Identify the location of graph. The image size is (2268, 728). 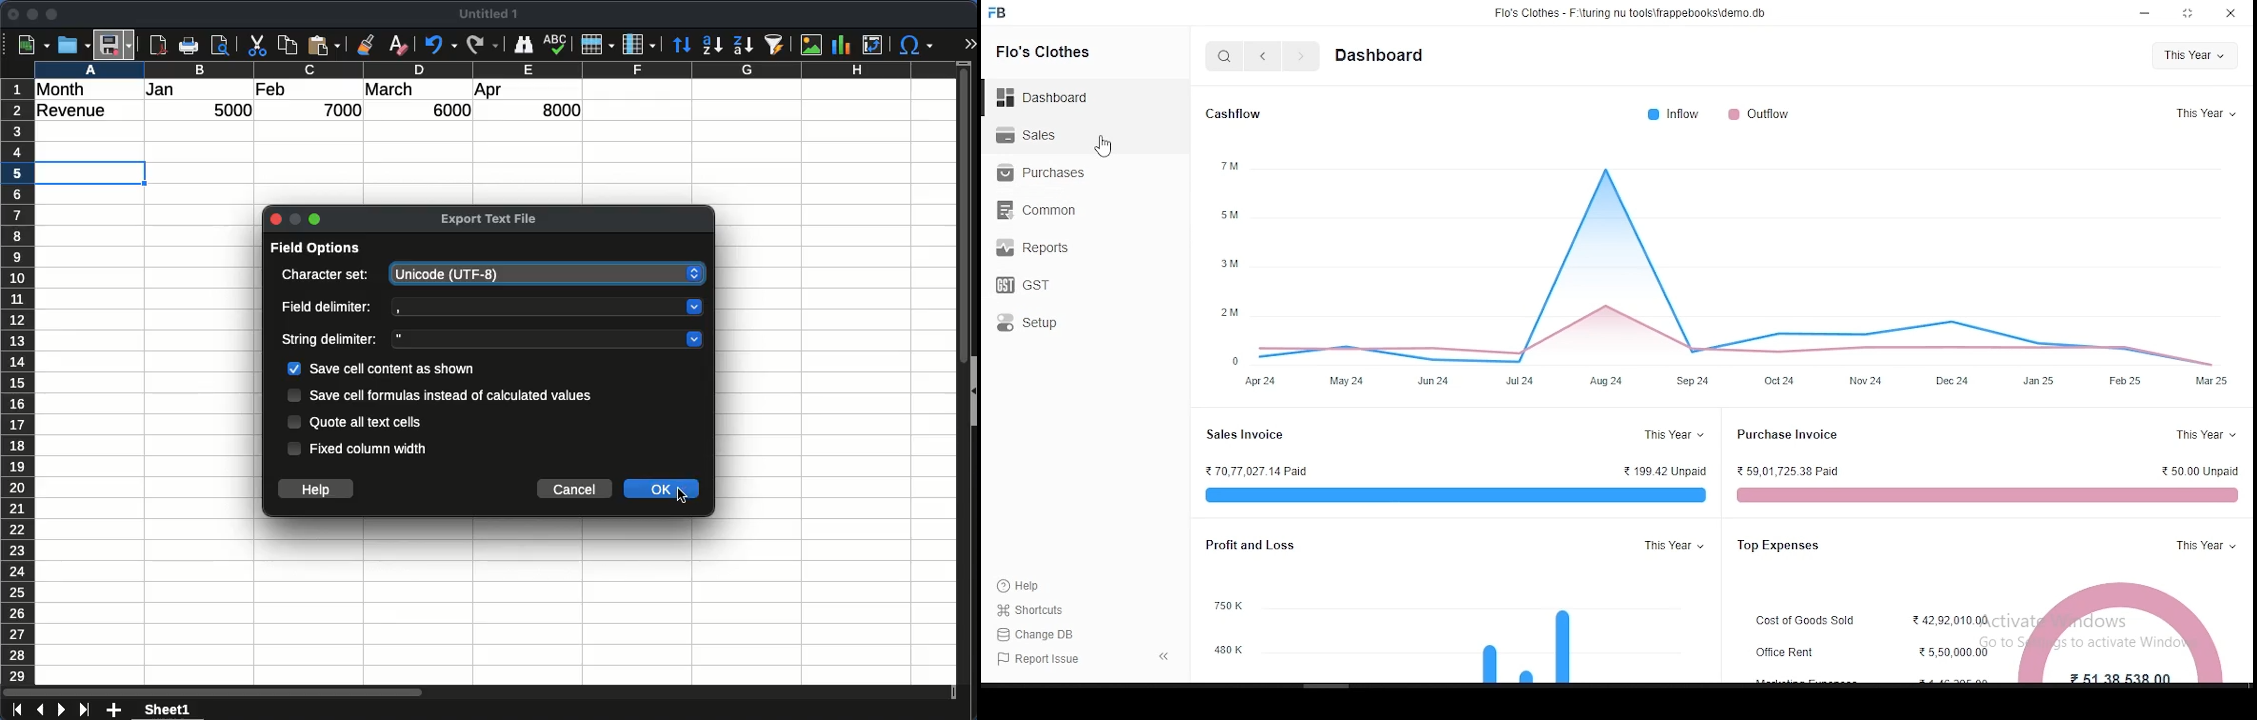
(1744, 258).